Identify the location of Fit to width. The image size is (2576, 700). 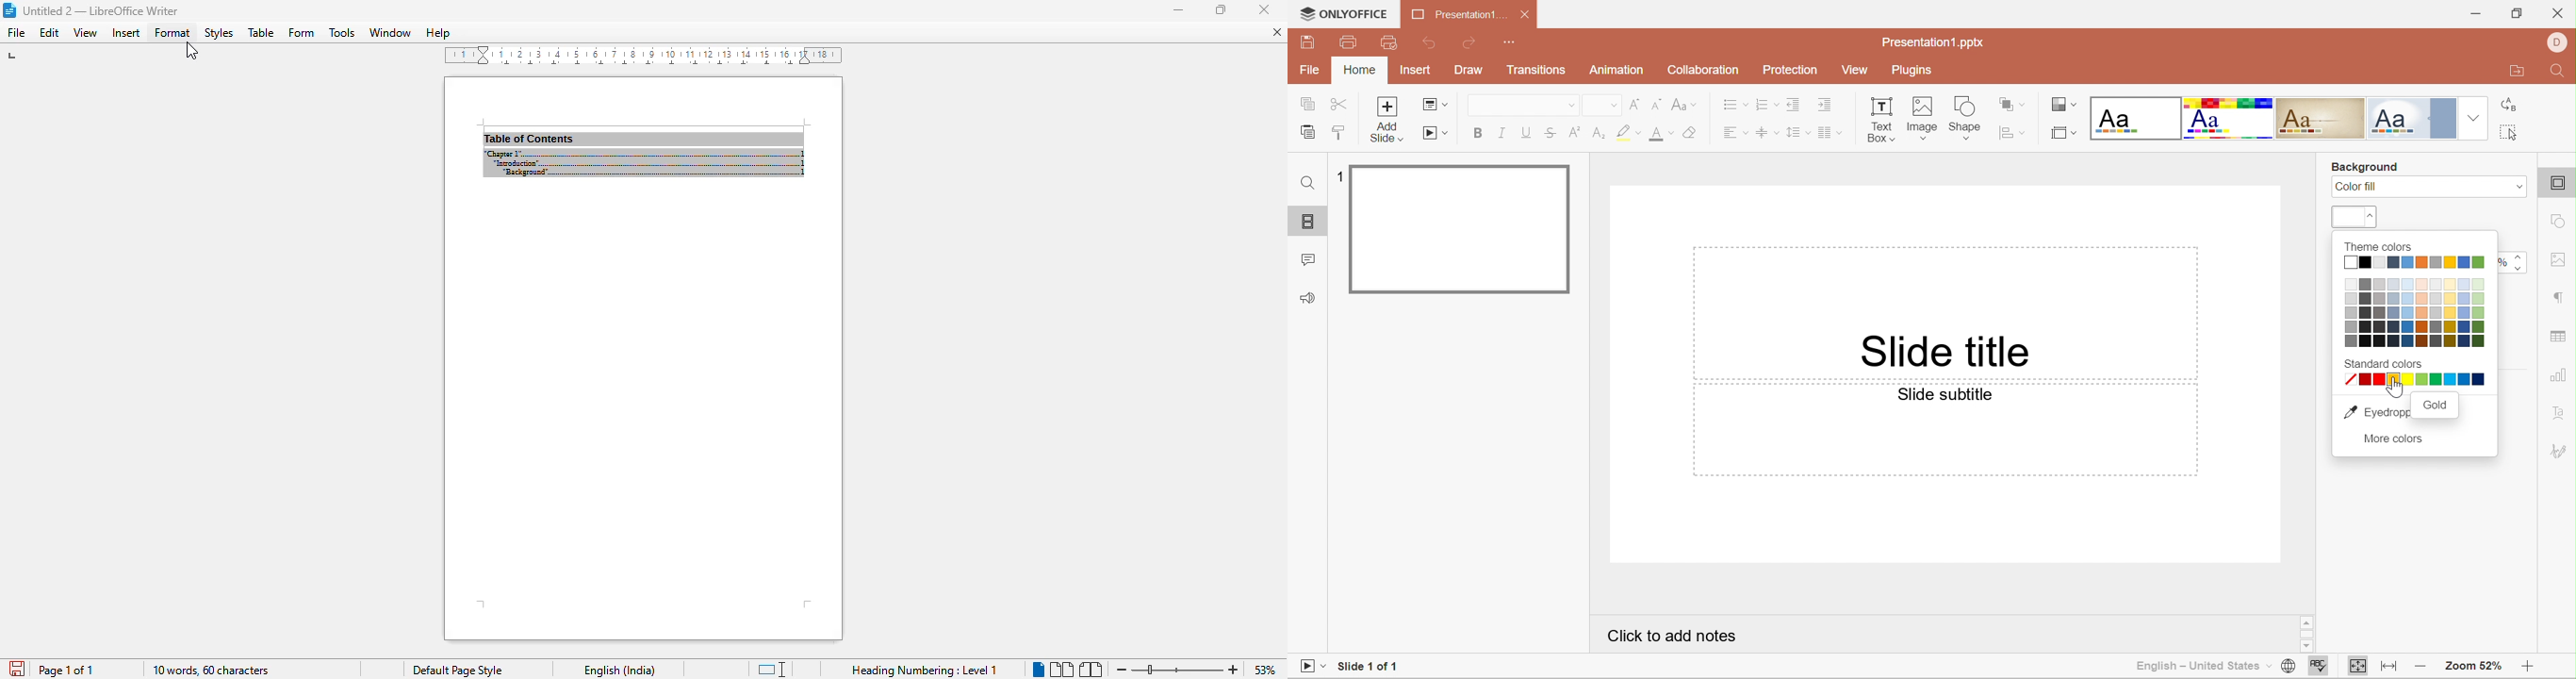
(2391, 668).